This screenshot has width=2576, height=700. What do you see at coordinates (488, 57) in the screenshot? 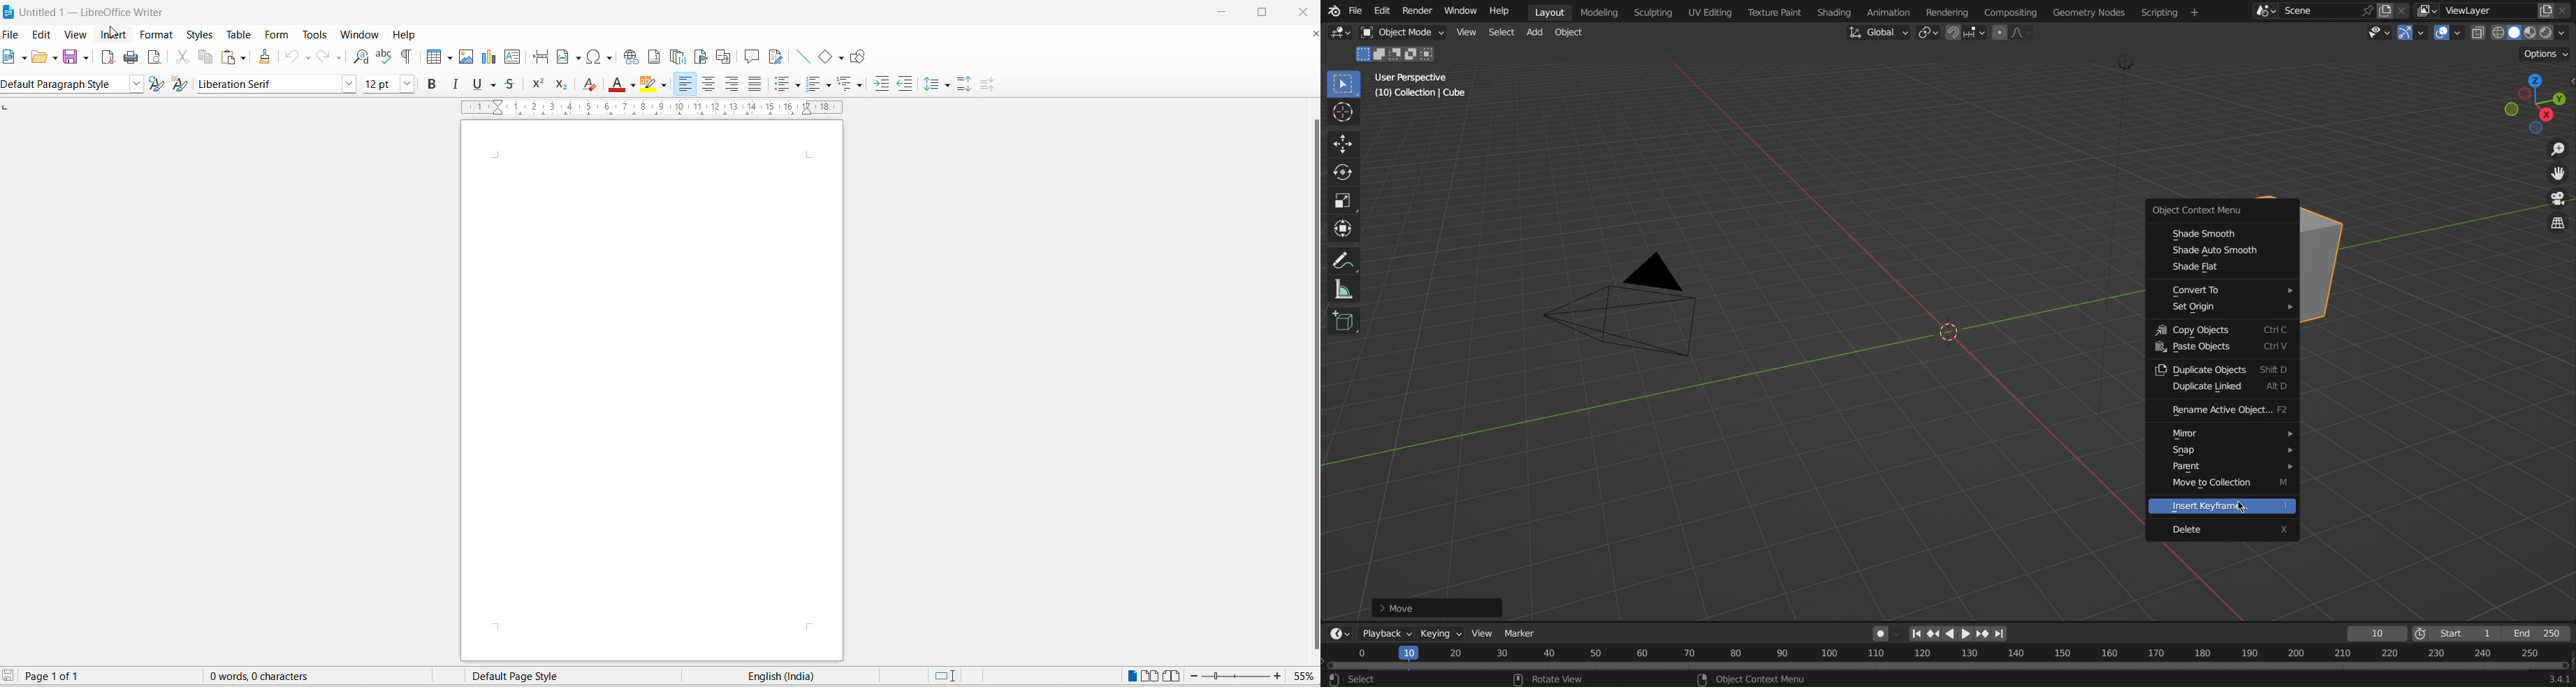
I see `insert charts` at bounding box center [488, 57].